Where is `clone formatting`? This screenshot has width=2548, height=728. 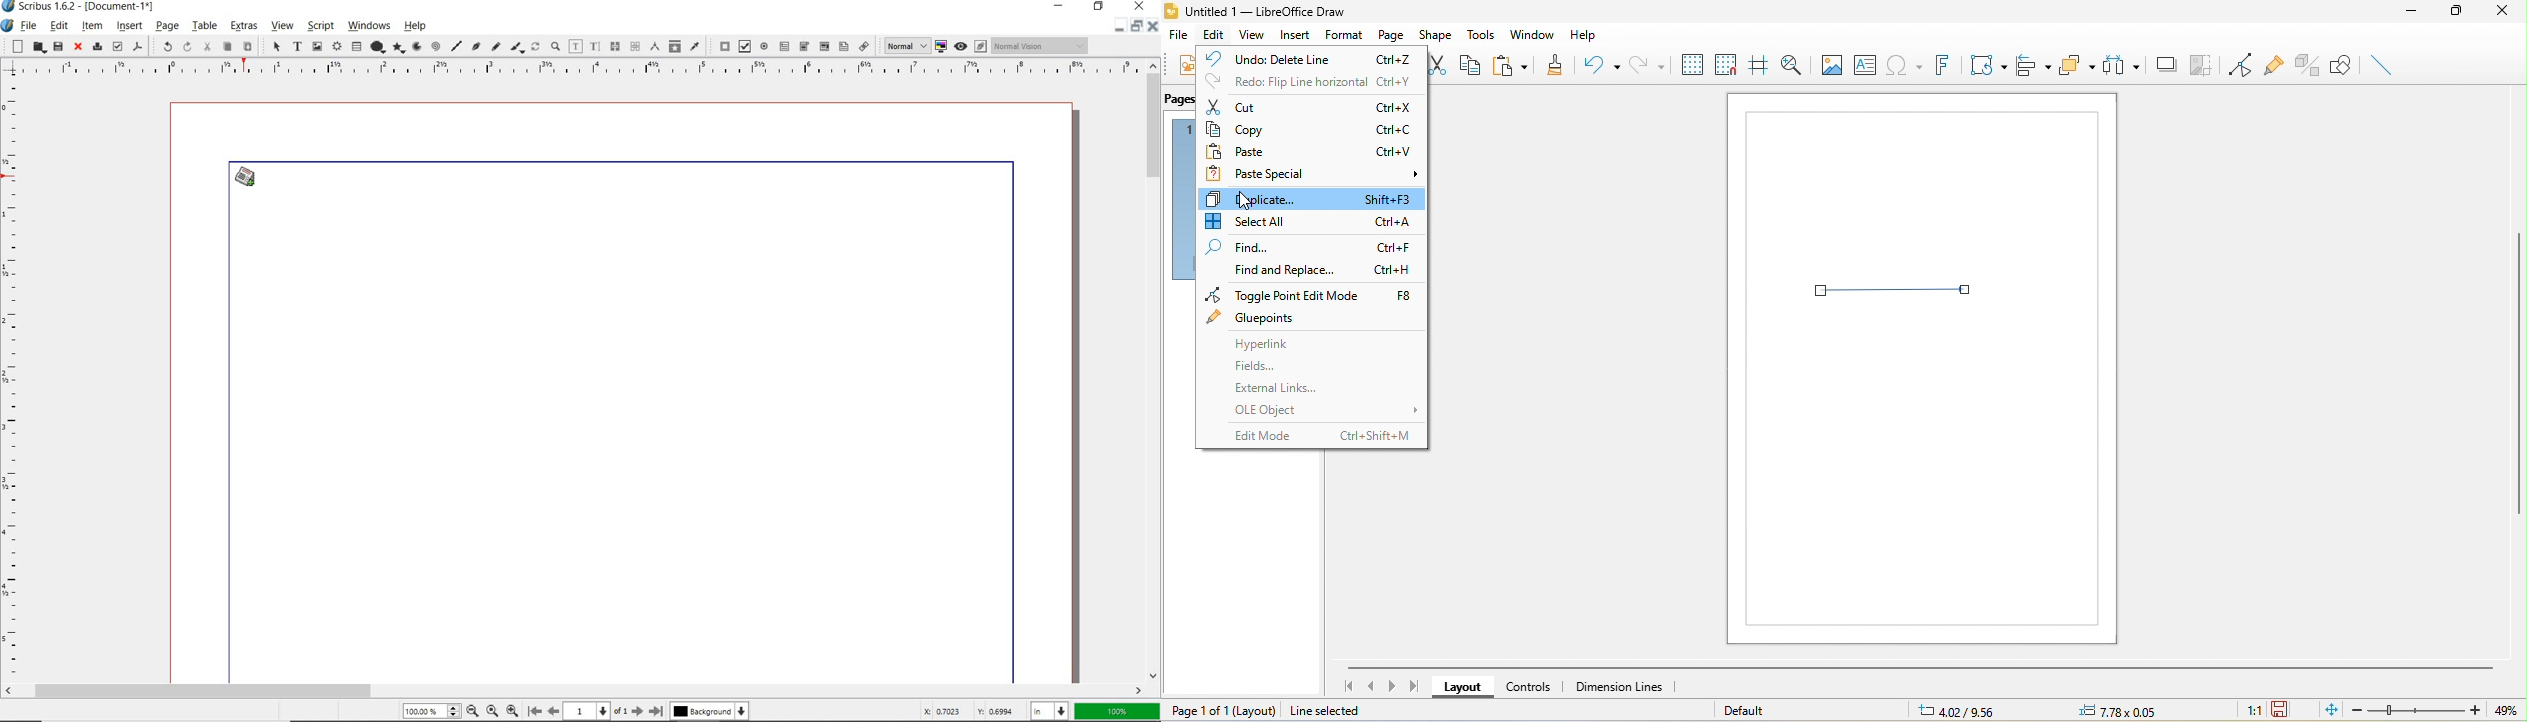 clone formatting is located at coordinates (1558, 63).